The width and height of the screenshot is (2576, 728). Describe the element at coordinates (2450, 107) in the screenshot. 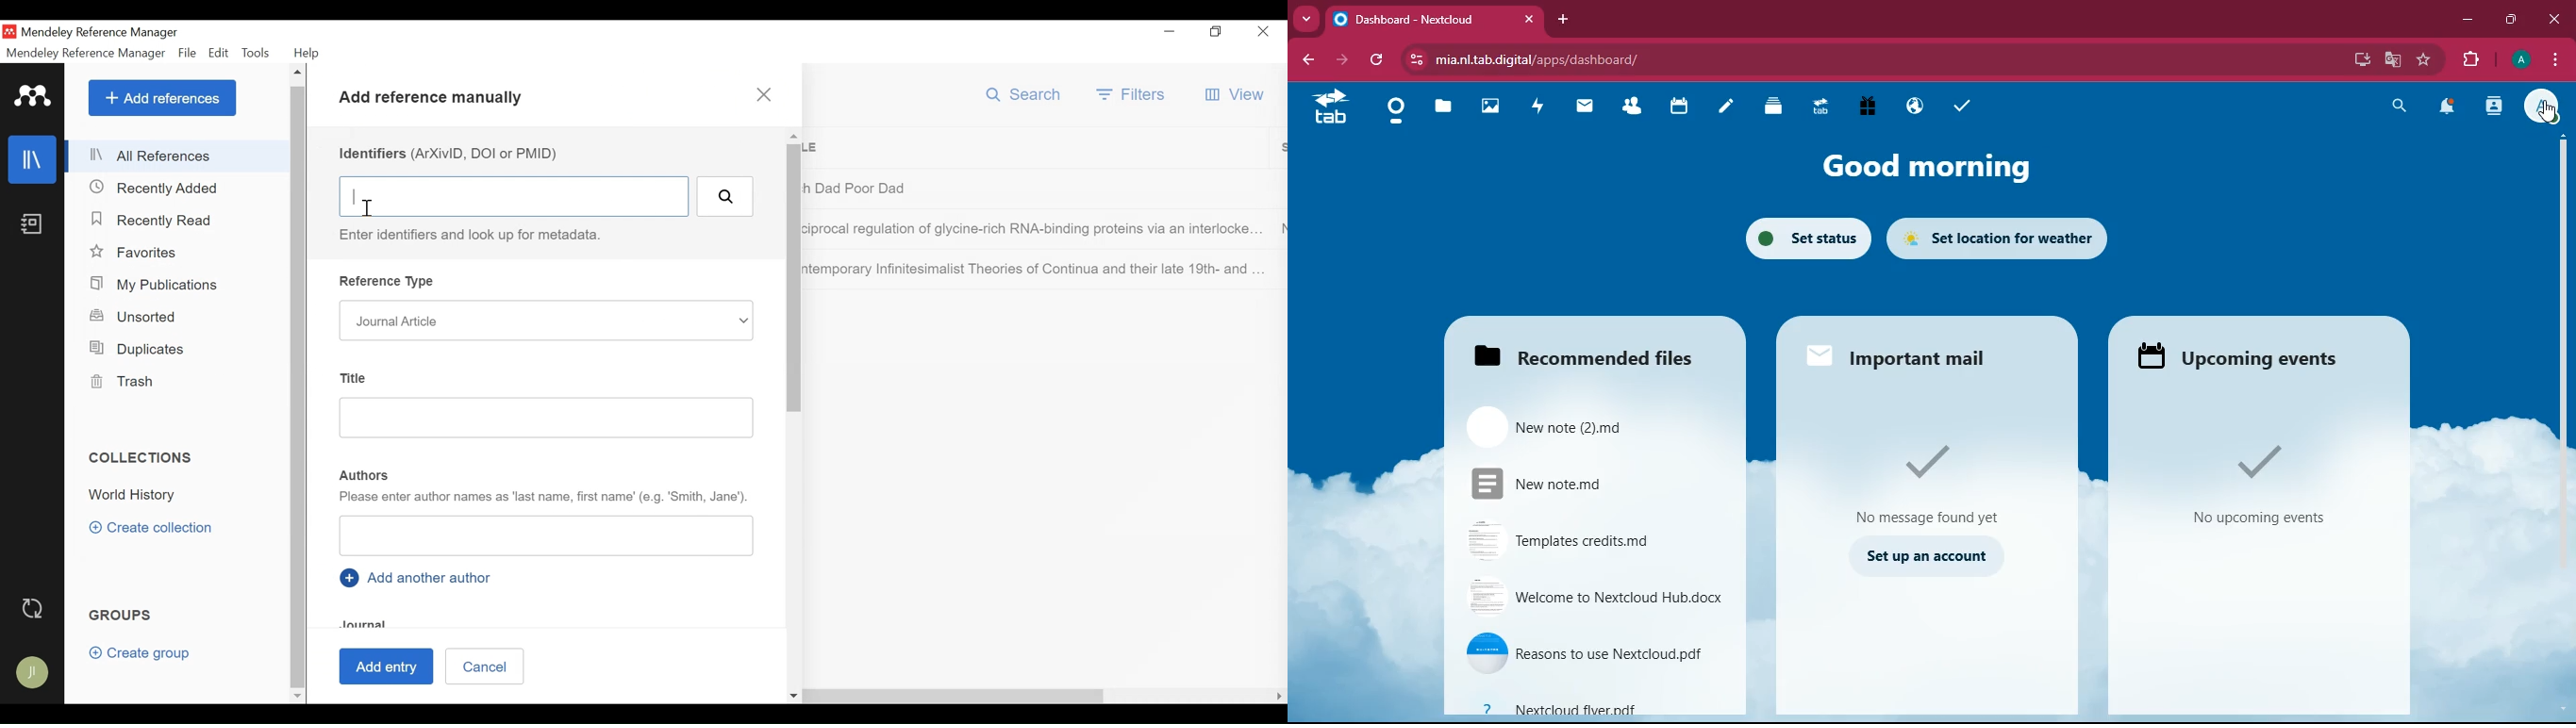

I see `notifications` at that location.